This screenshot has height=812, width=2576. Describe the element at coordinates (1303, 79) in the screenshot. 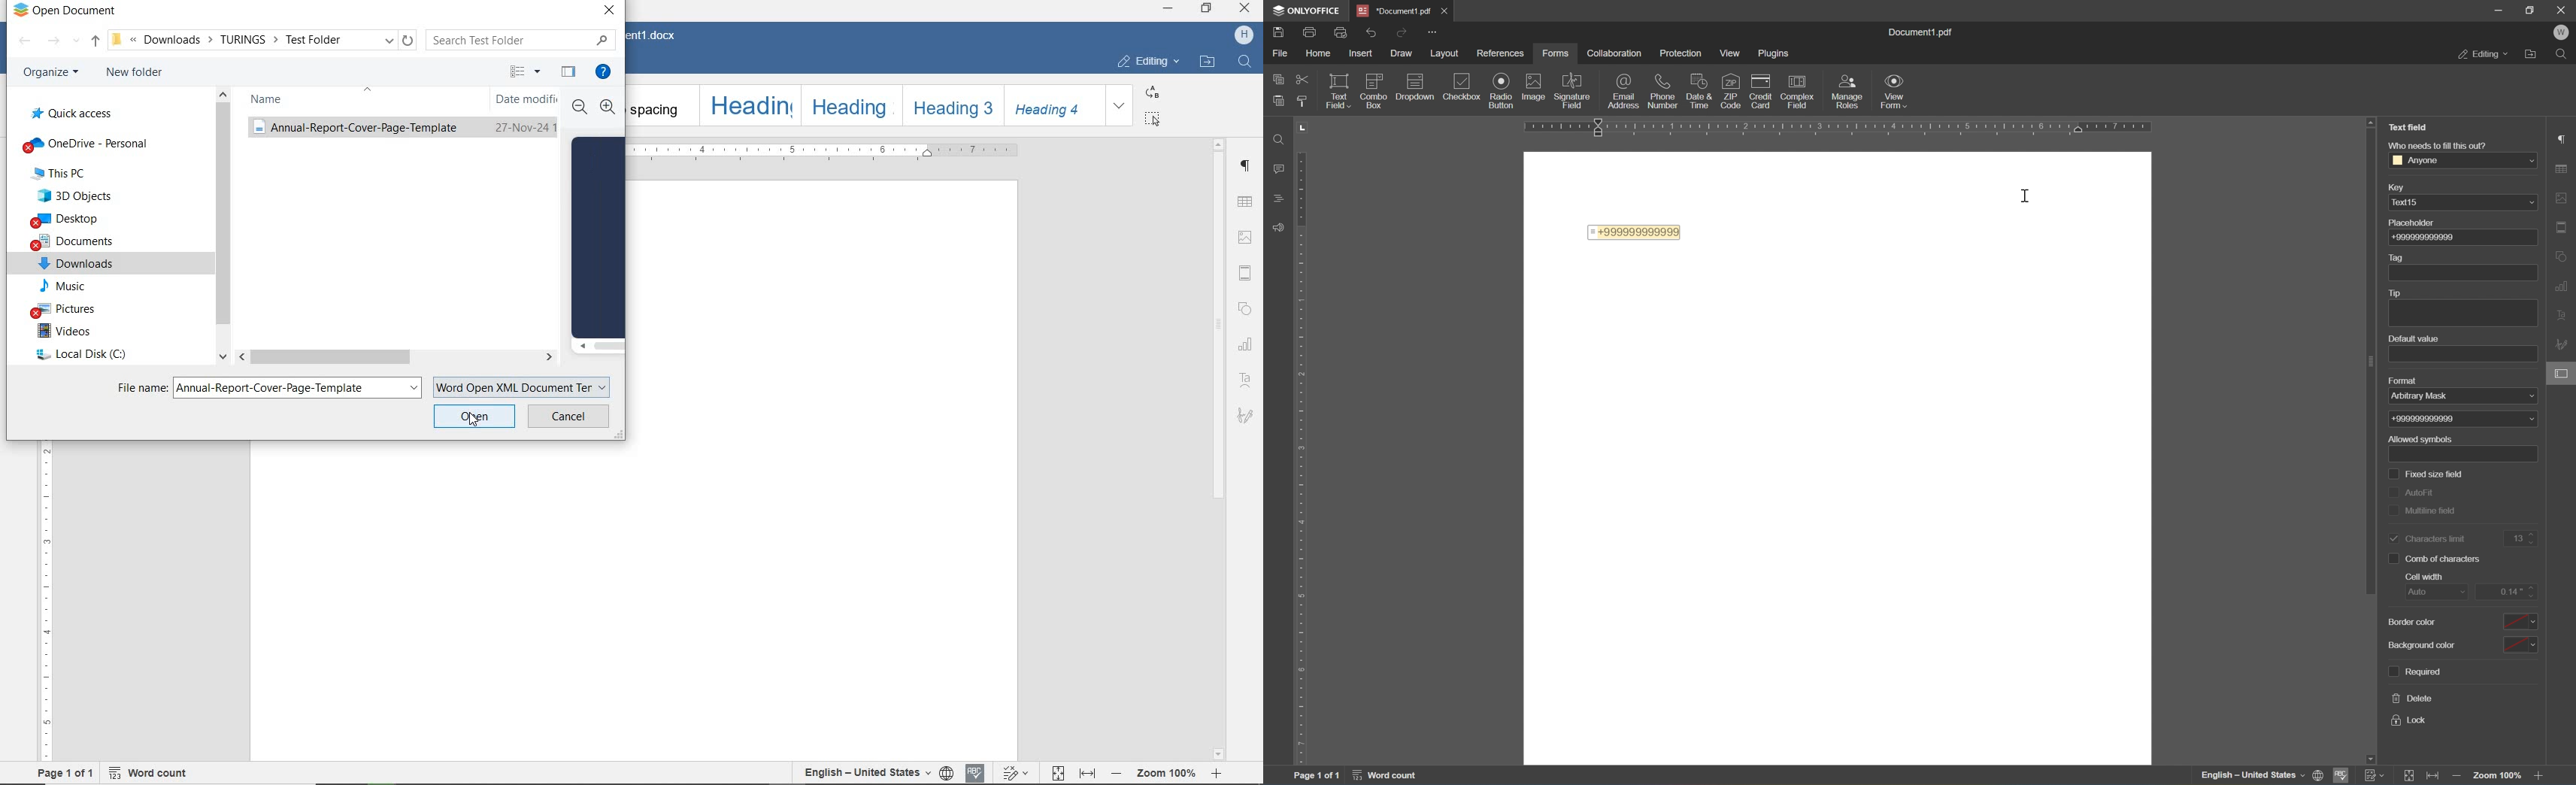

I see `cut` at that location.